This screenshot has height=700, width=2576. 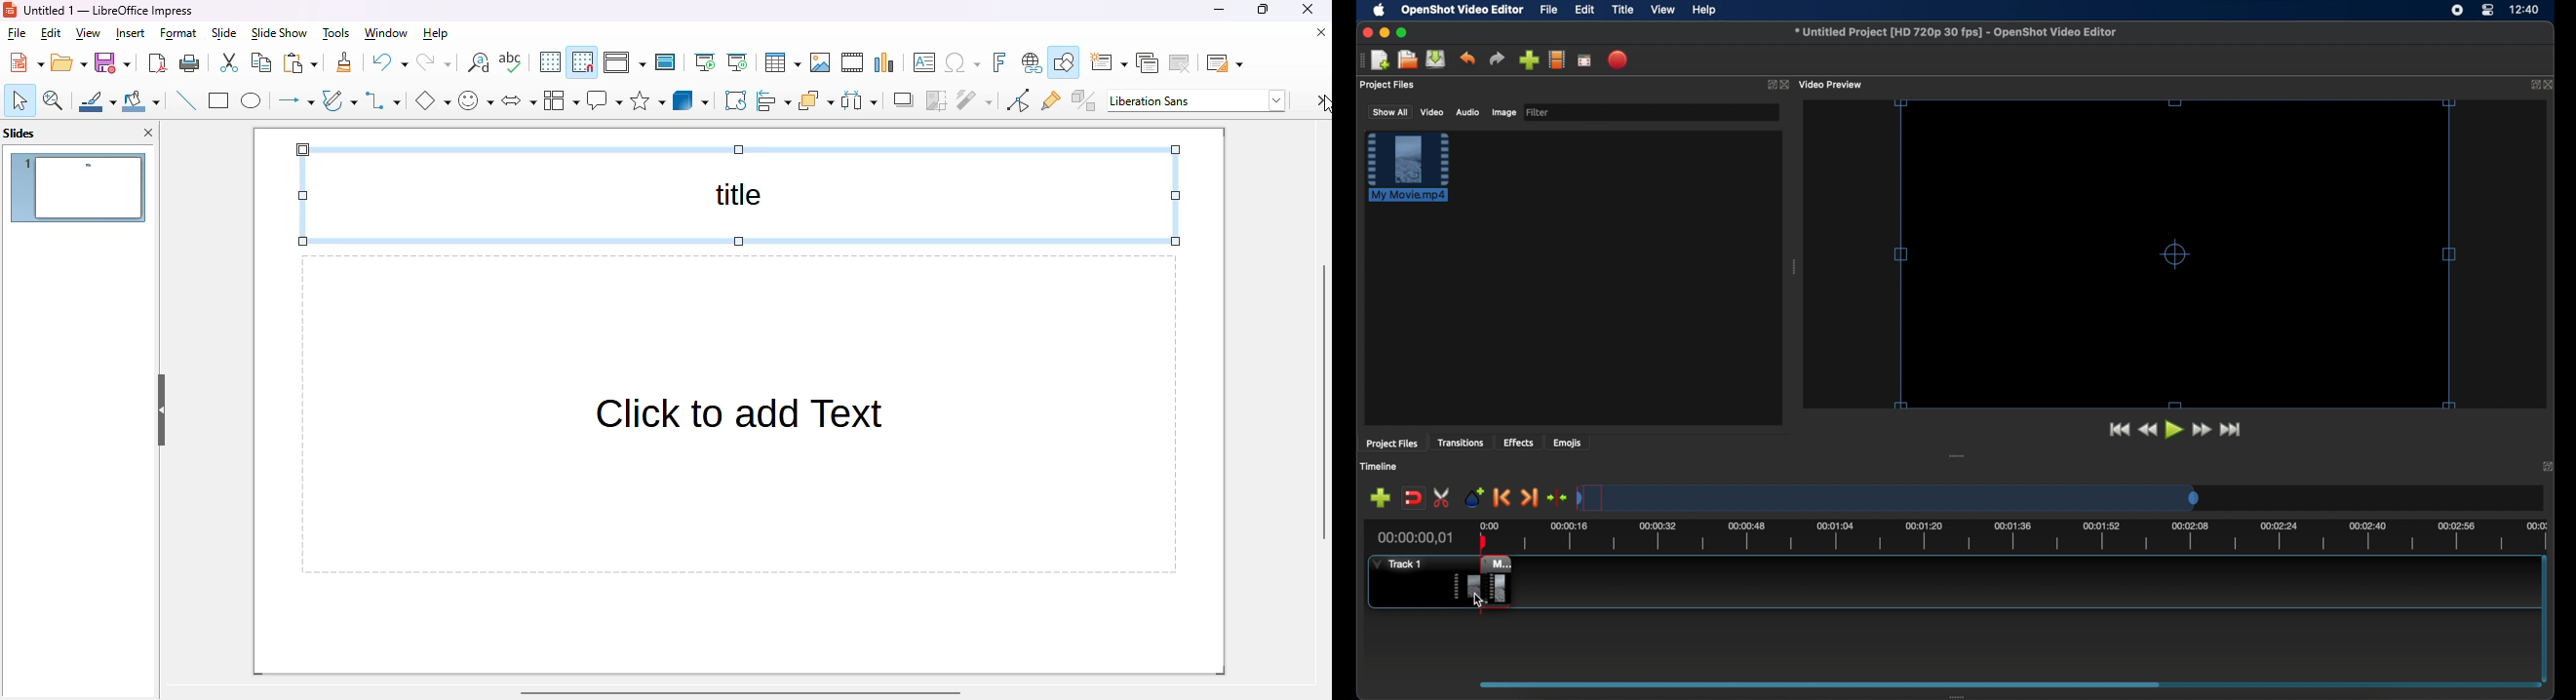 What do you see at coordinates (1032, 62) in the screenshot?
I see `insert hyperlink` at bounding box center [1032, 62].